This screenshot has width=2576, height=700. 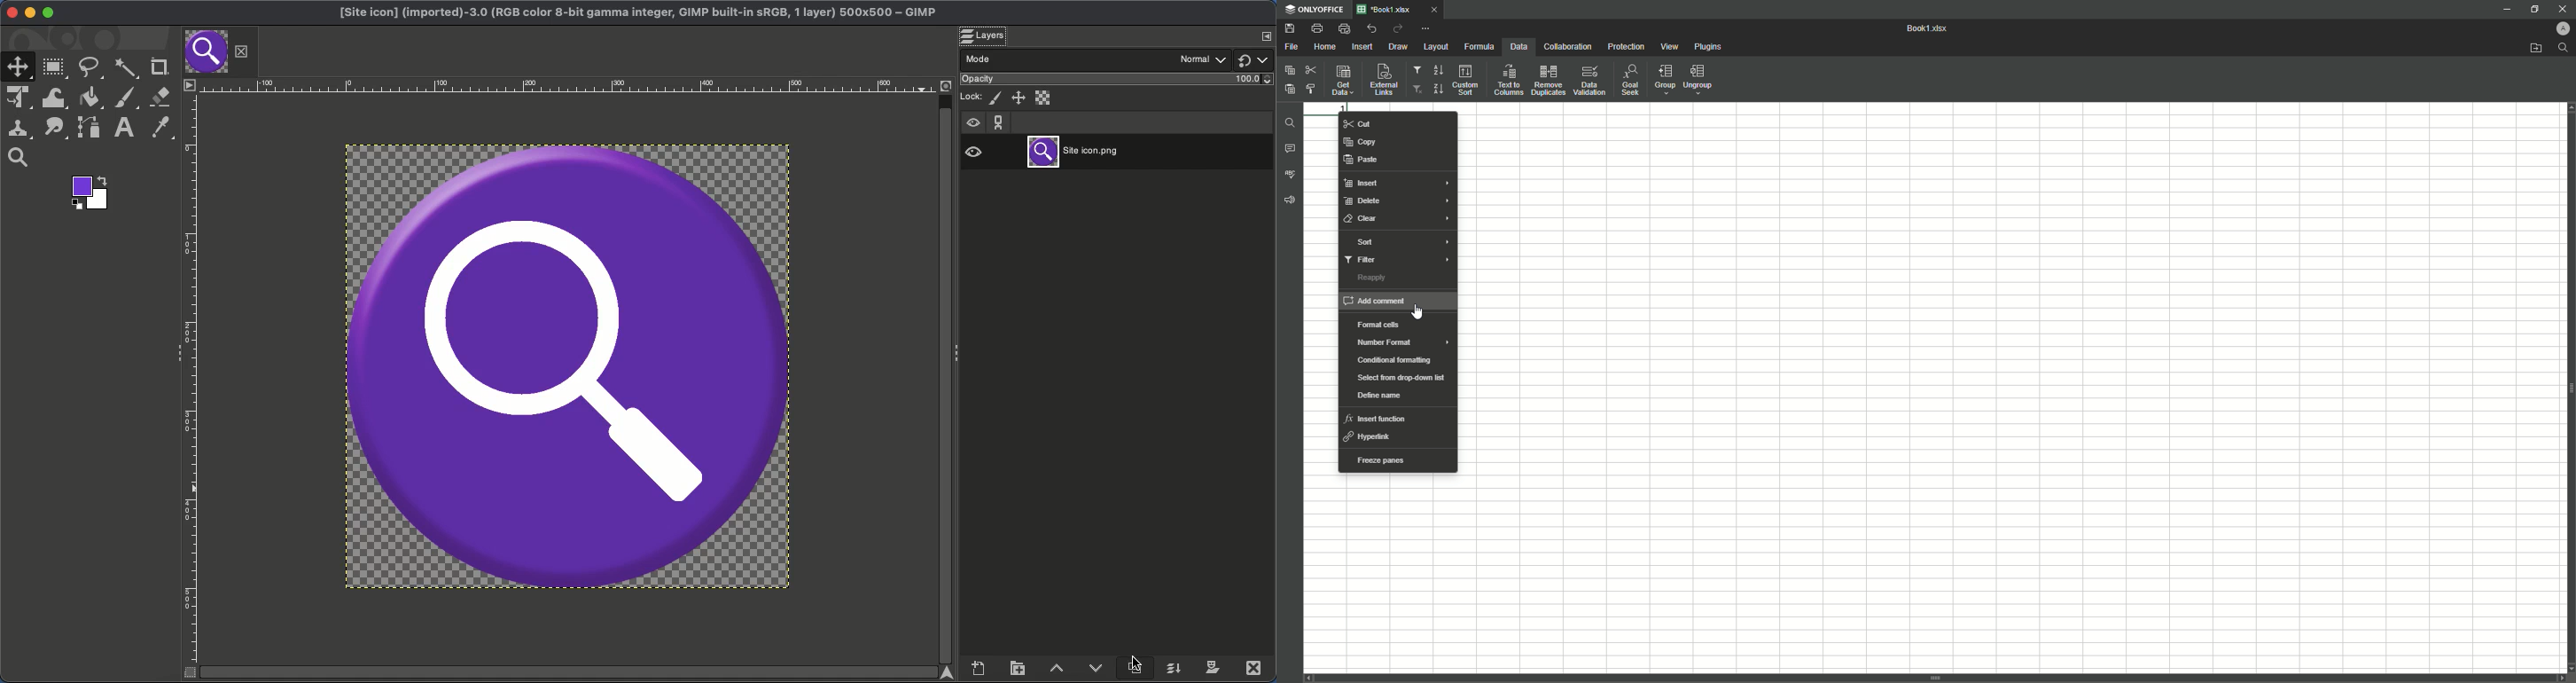 What do you see at coordinates (1380, 460) in the screenshot?
I see `Freeze panes` at bounding box center [1380, 460].